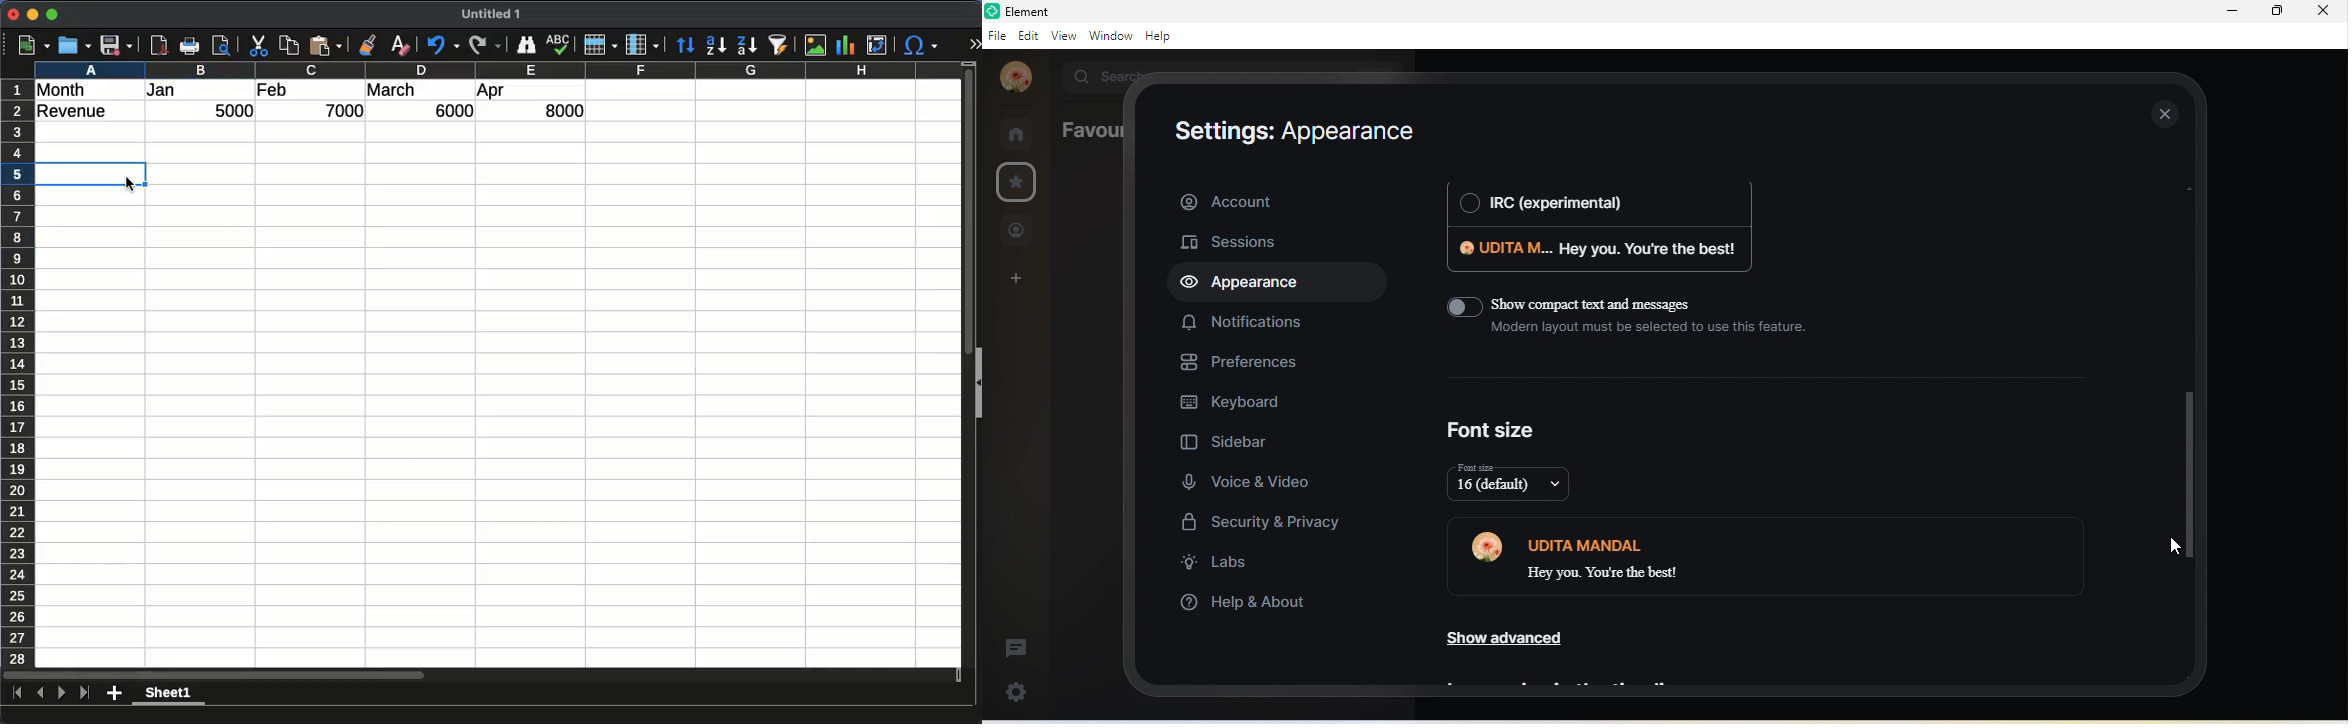  Describe the element at coordinates (401, 45) in the screenshot. I see `clear formatting ` at that location.